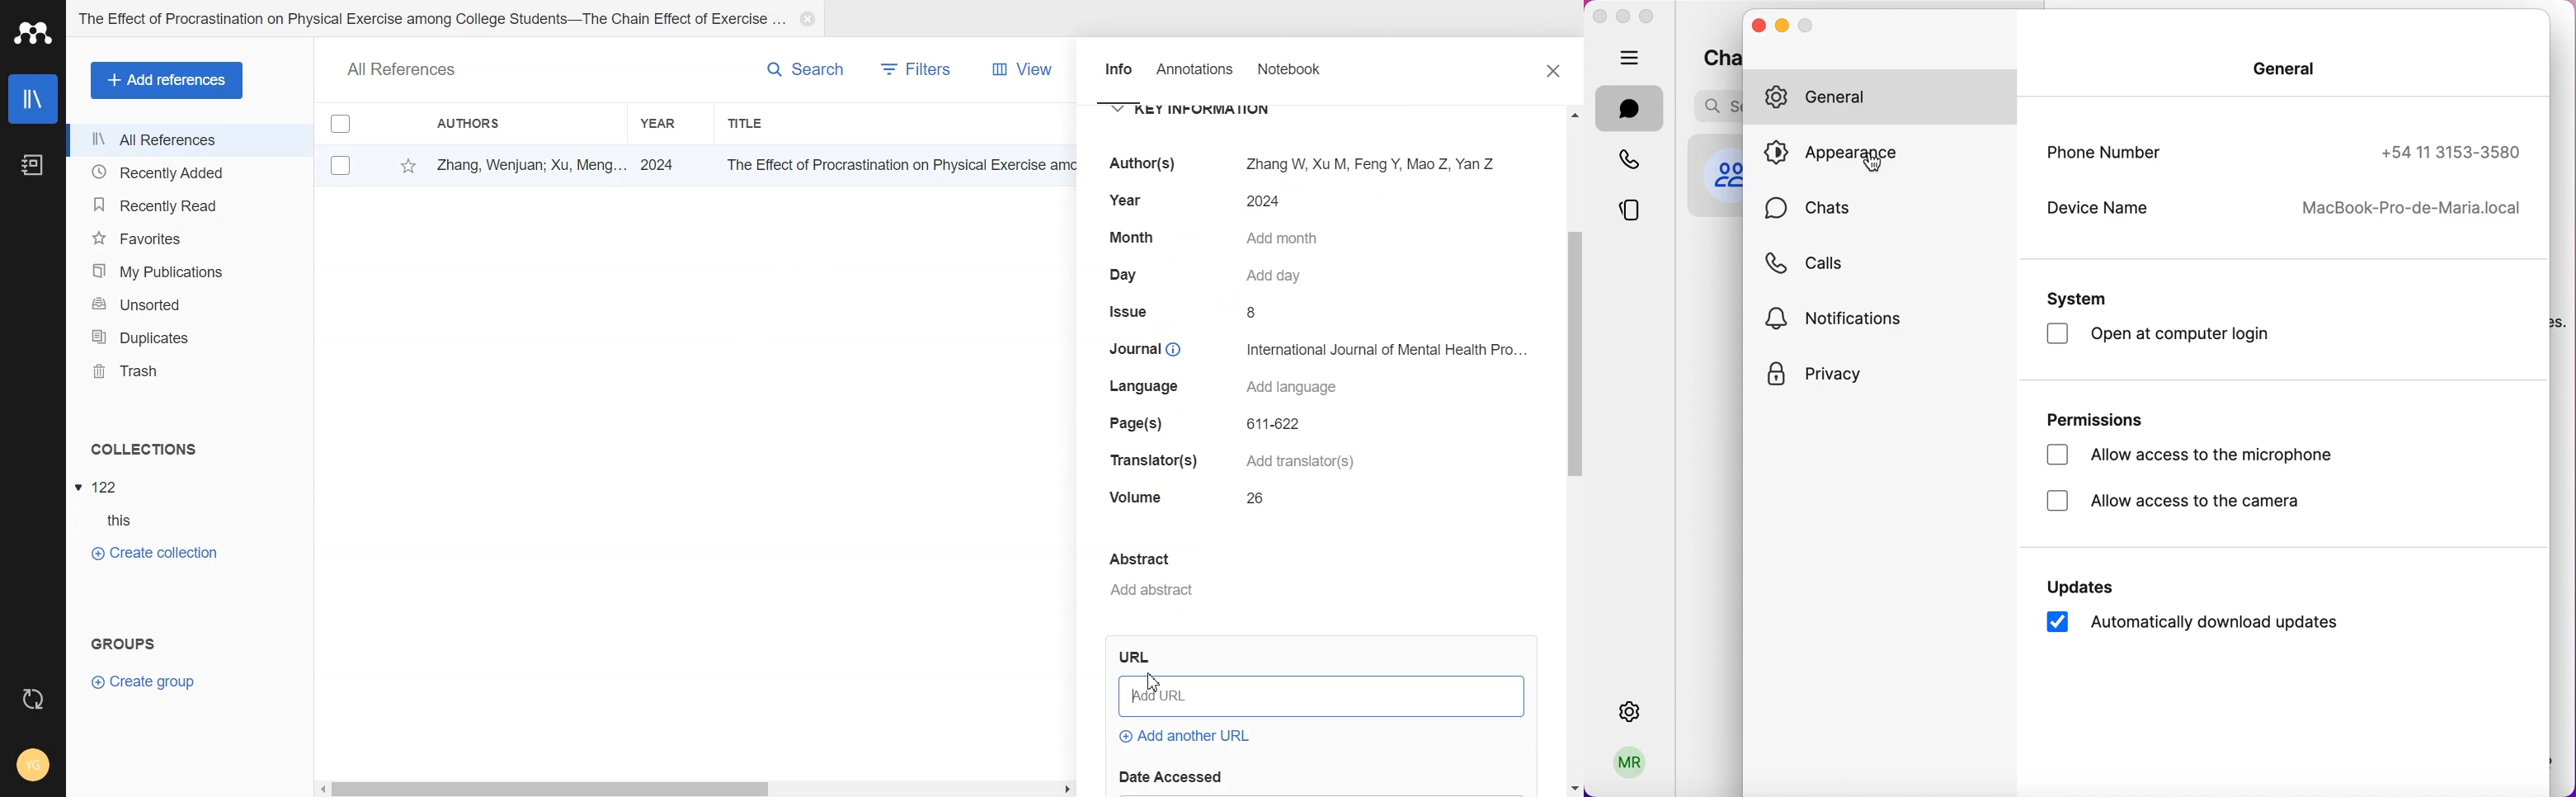 The width and height of the screenshot is (2576, 812). I want to click on appearance, so click(1853, 155).